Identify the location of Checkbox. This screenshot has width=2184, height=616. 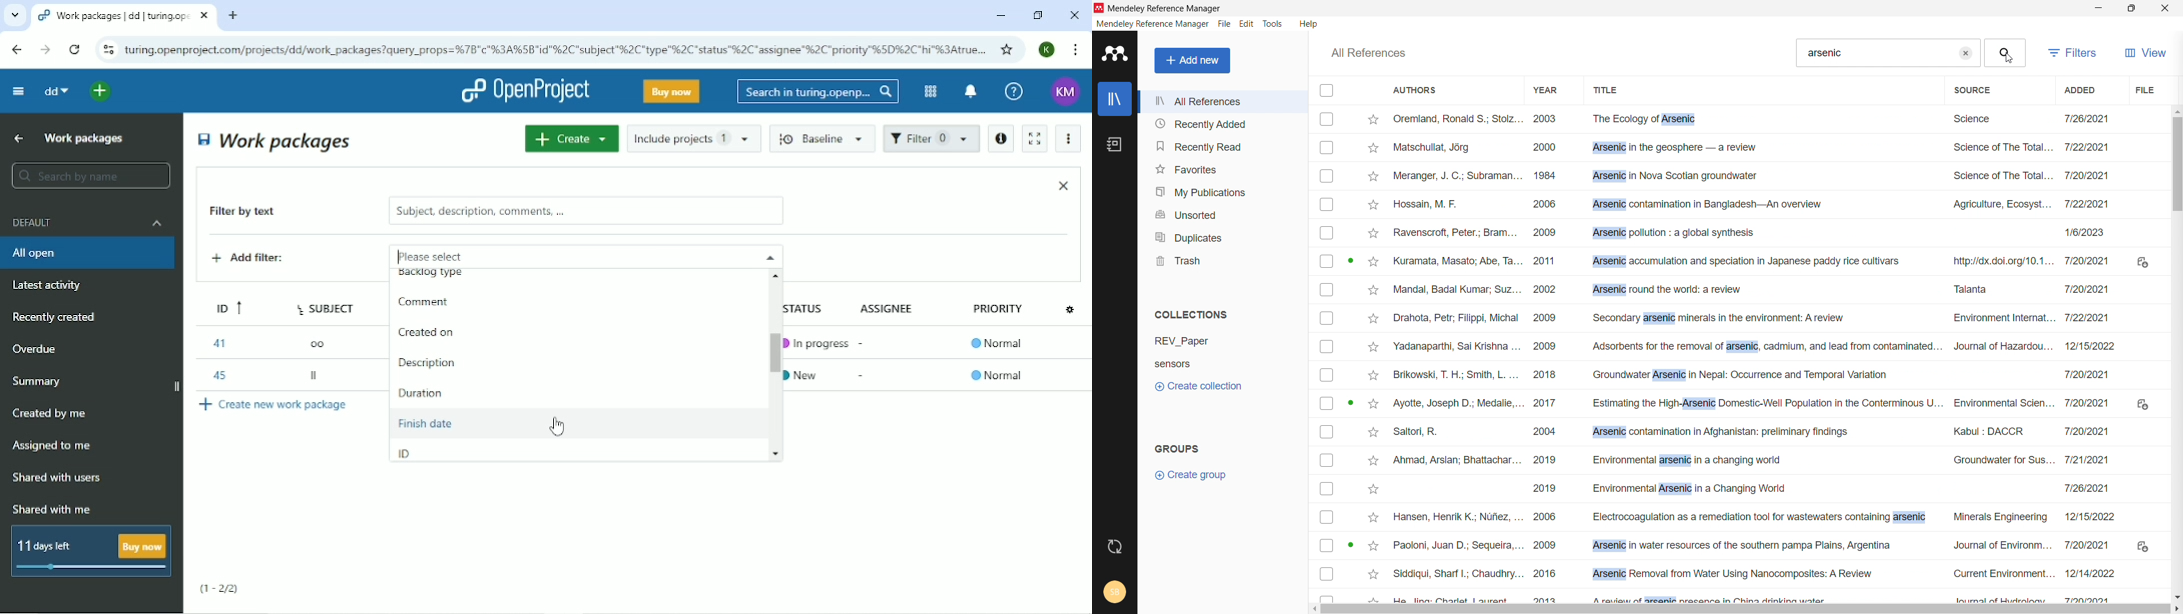
(1327, 176).